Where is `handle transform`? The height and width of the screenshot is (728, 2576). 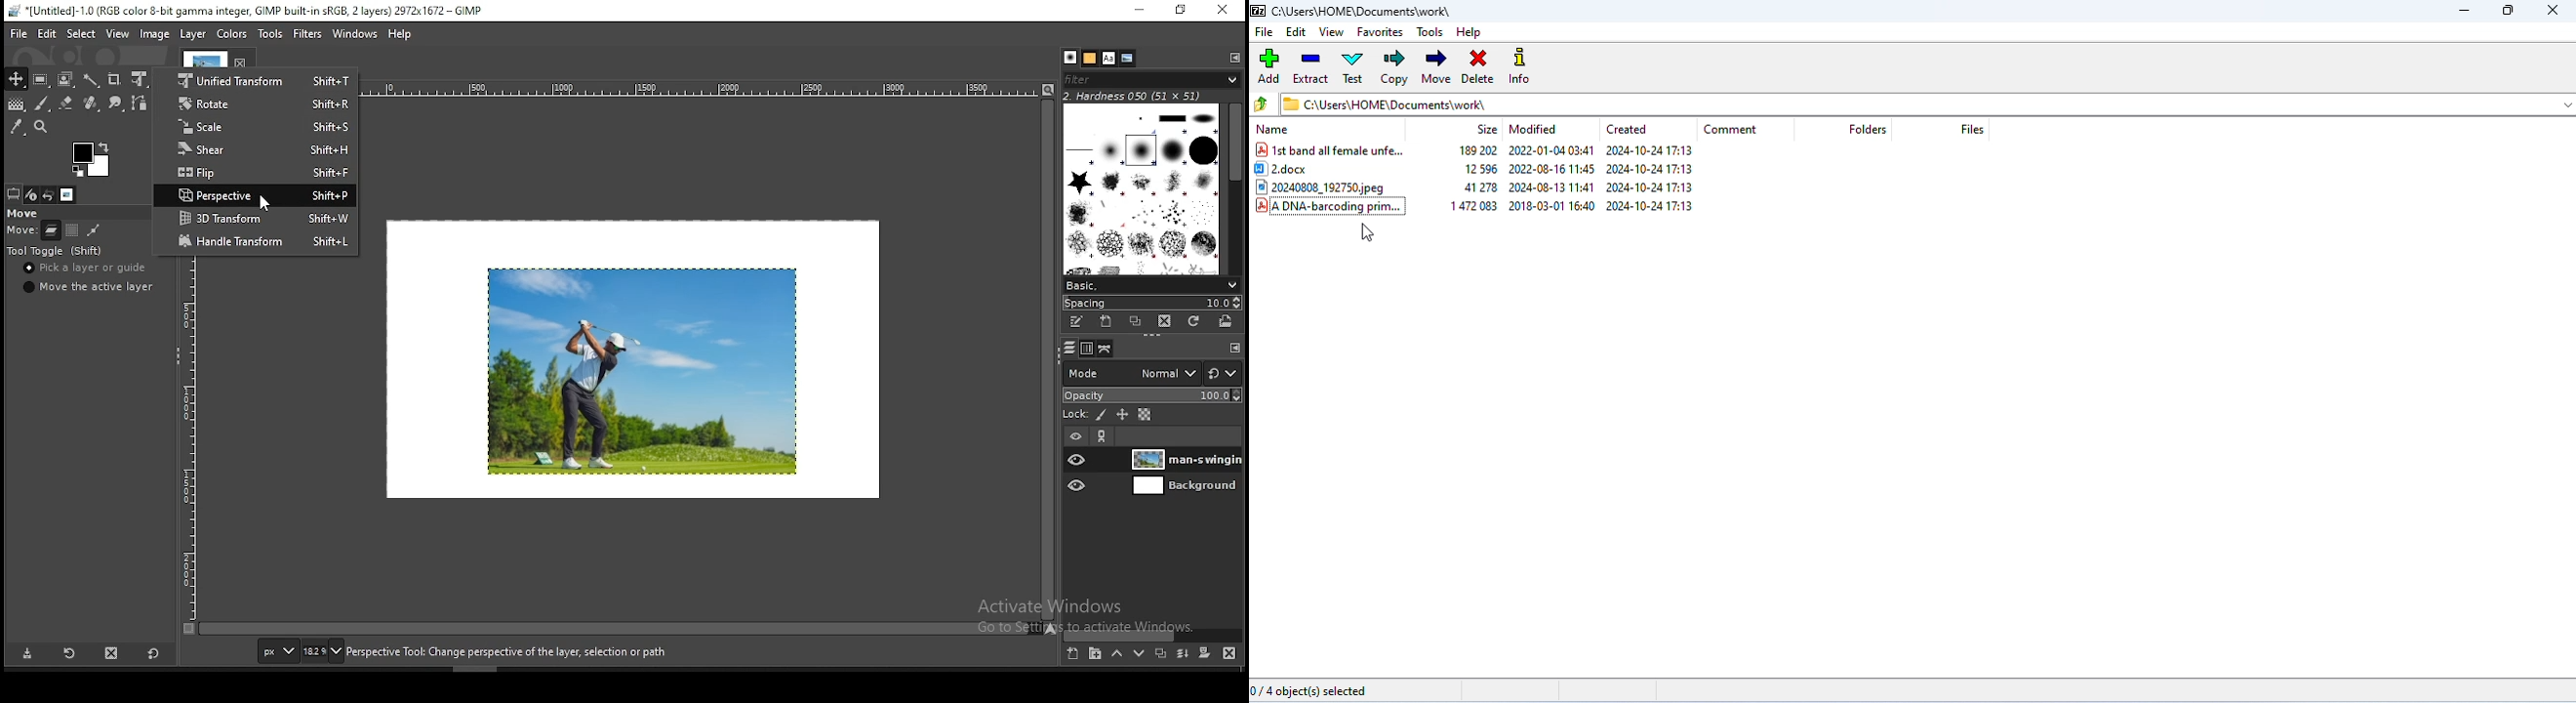
handle transform is located at coordinates (257, 241).